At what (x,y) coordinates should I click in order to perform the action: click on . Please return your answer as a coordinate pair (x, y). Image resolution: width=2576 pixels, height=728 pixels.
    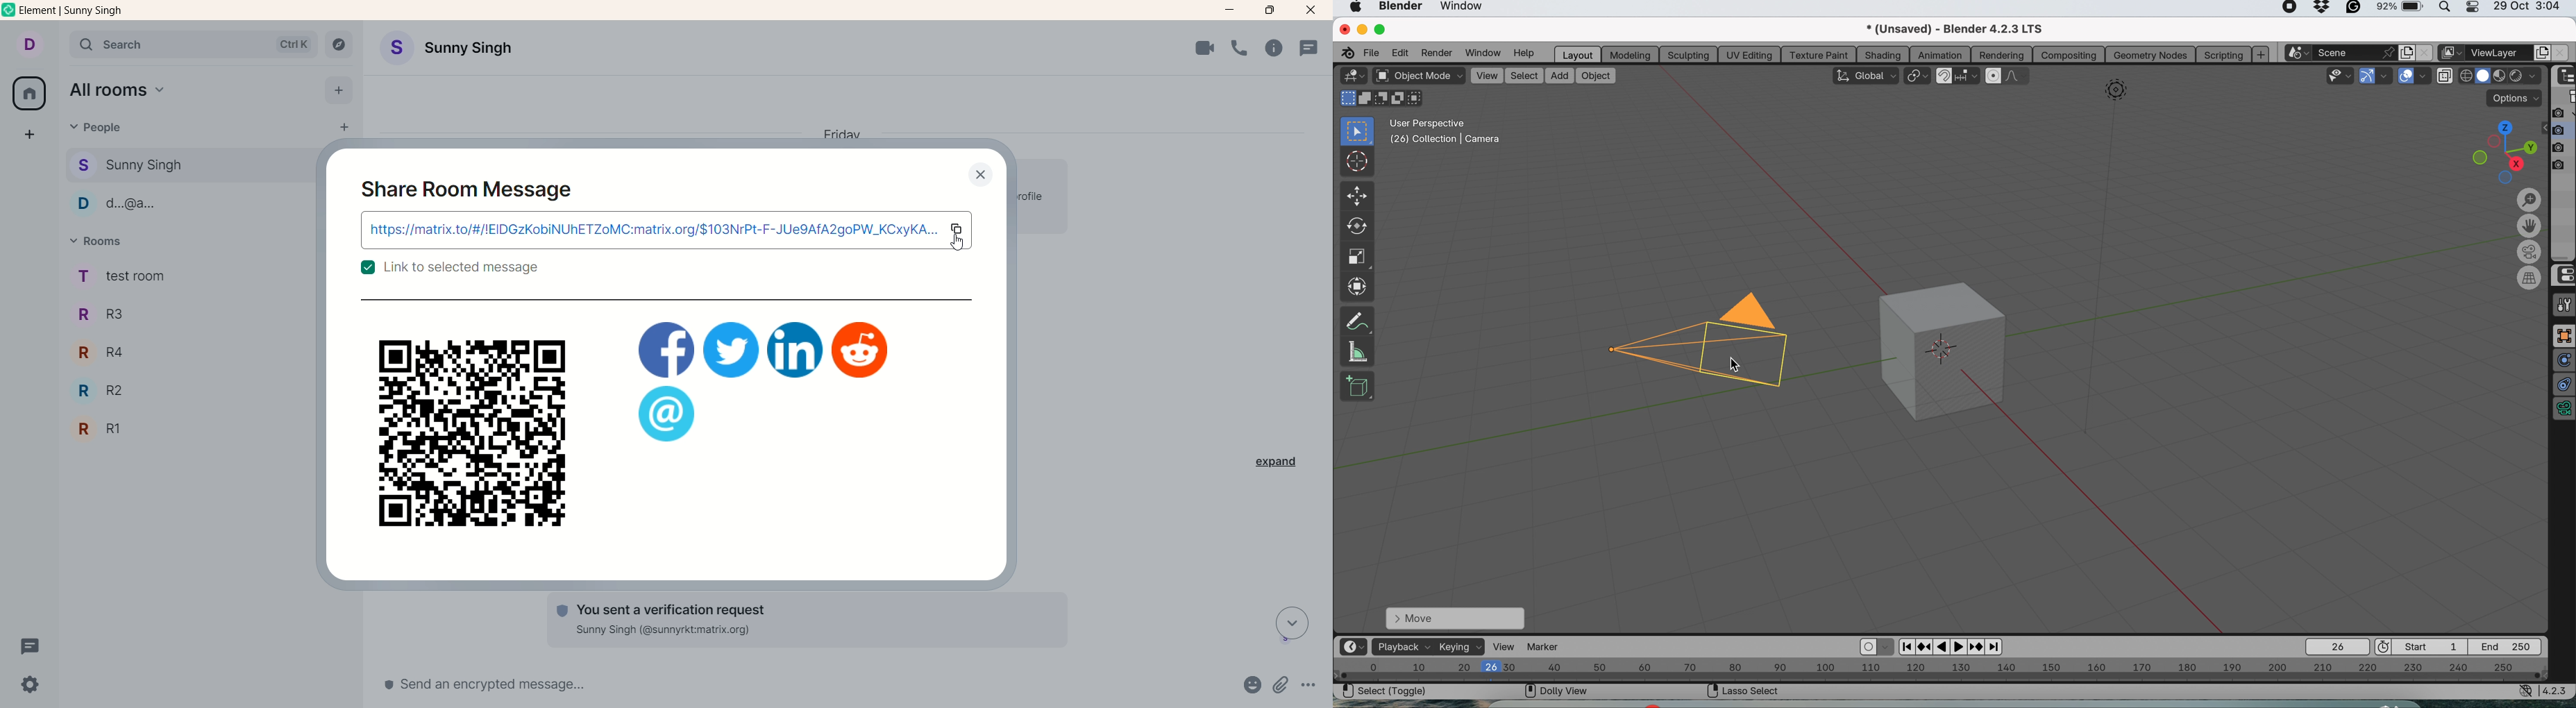
    Looking at the image, I should click on (732, 349).